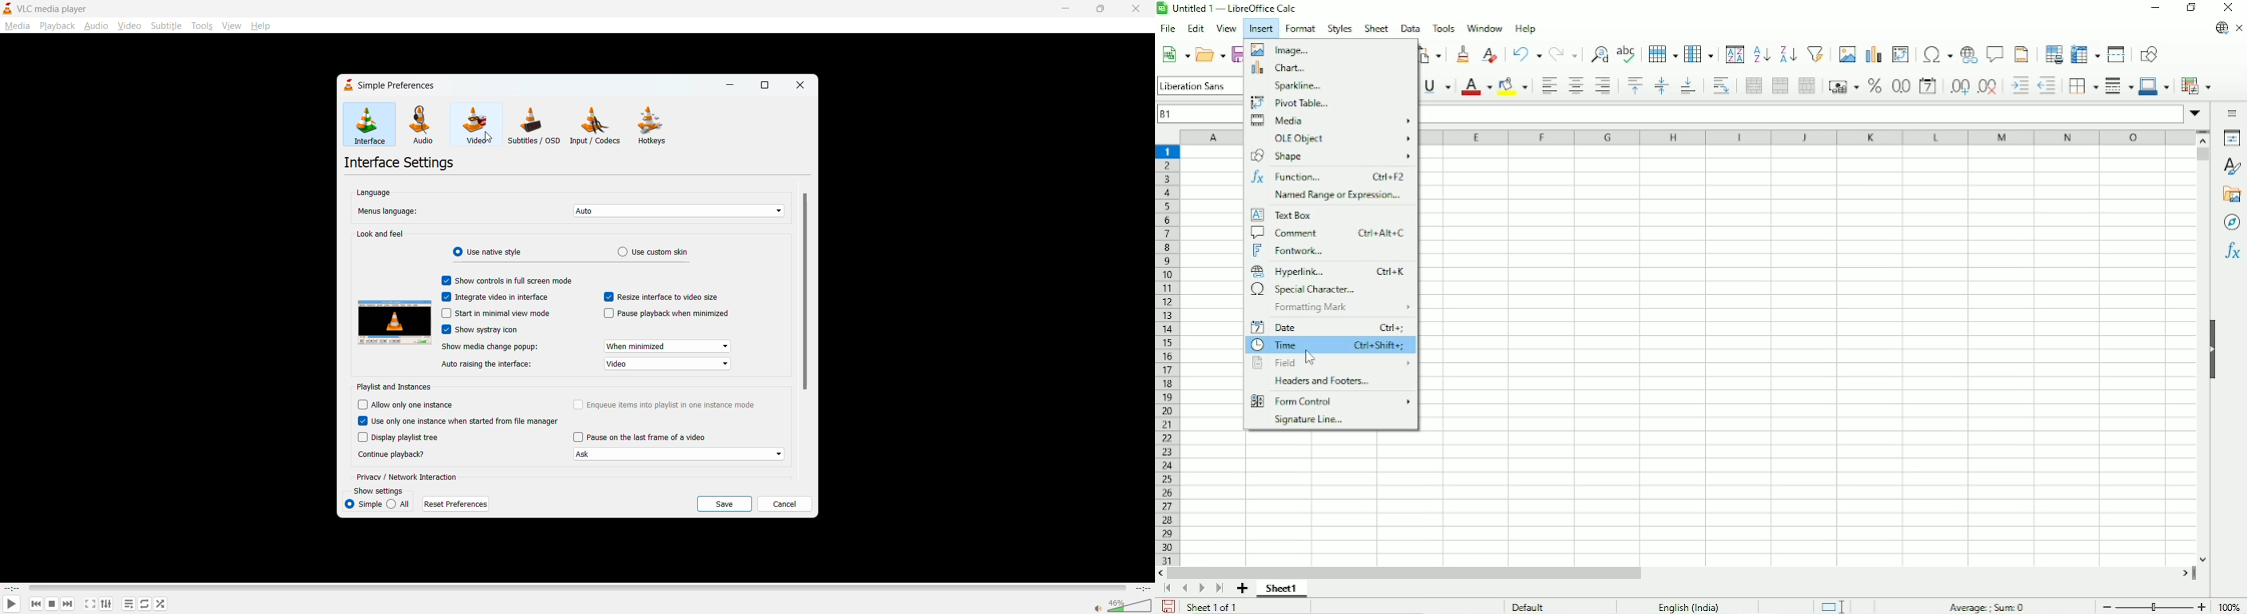 This screenshot has width=2268, height=616. What do you see at coordinates (1477, 85) in the screenshot?
I see `Font color` at bounding box center [1477, 85].